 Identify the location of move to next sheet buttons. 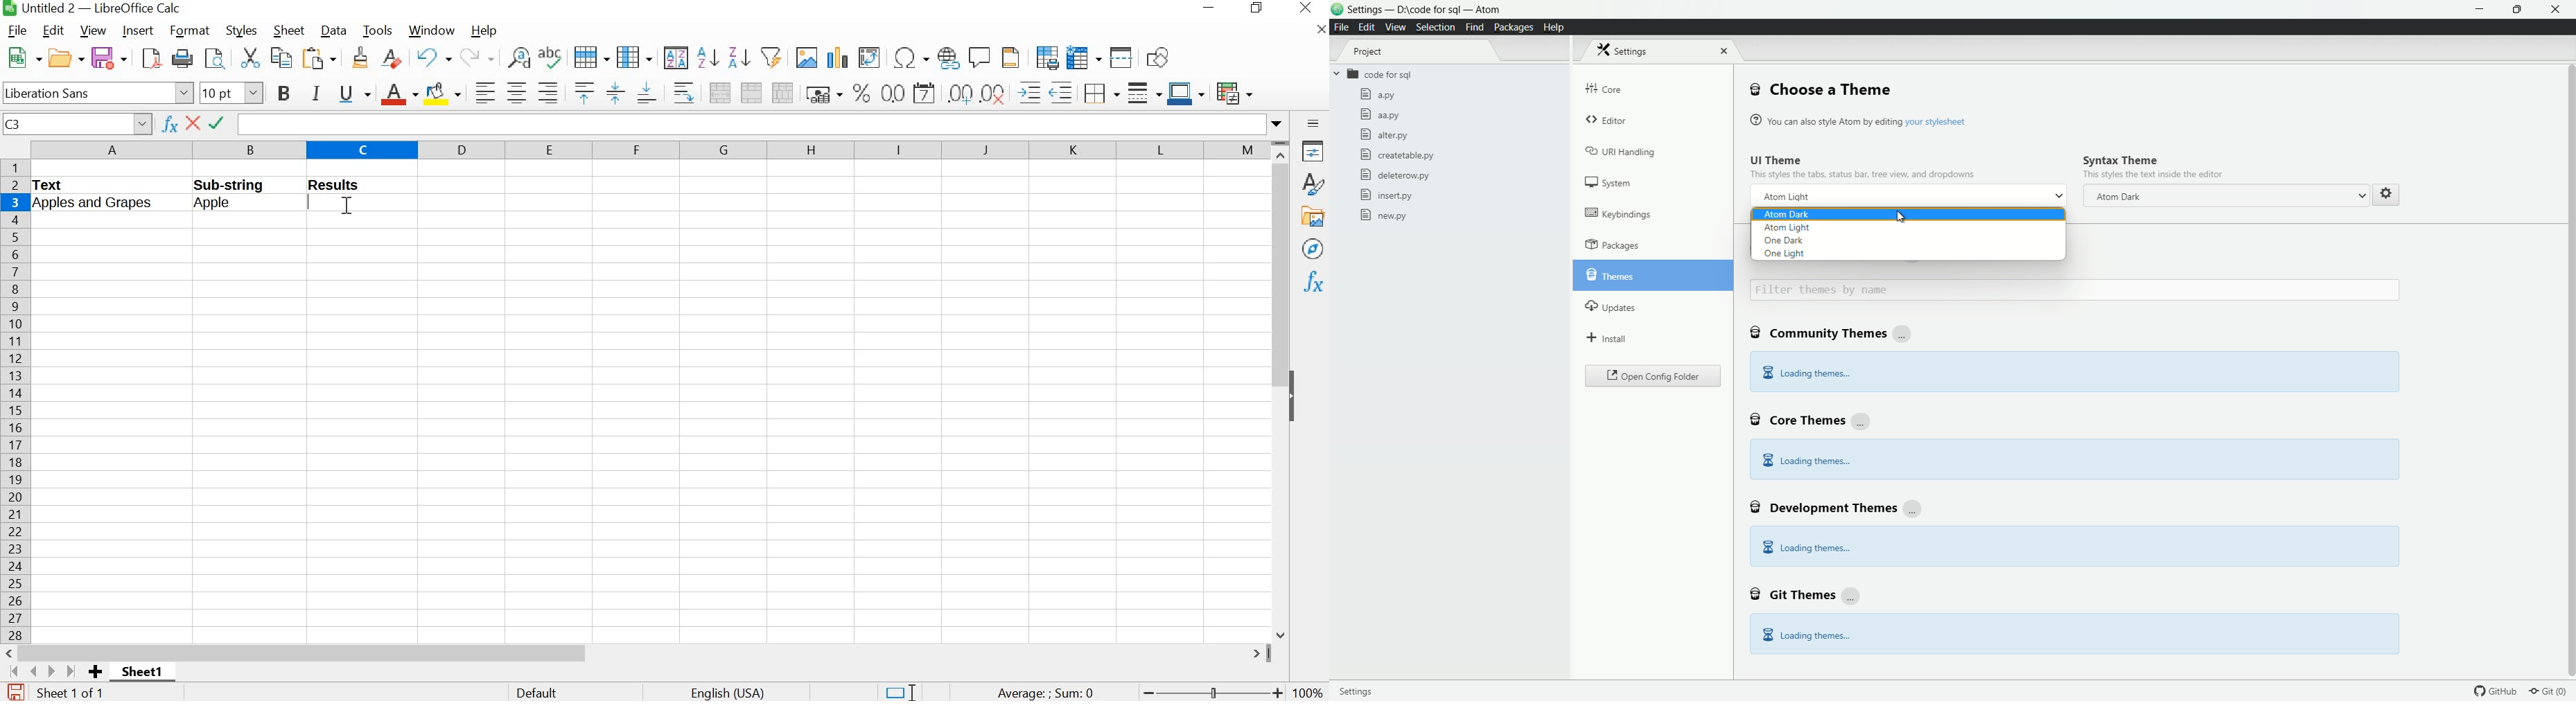
(44, 671).